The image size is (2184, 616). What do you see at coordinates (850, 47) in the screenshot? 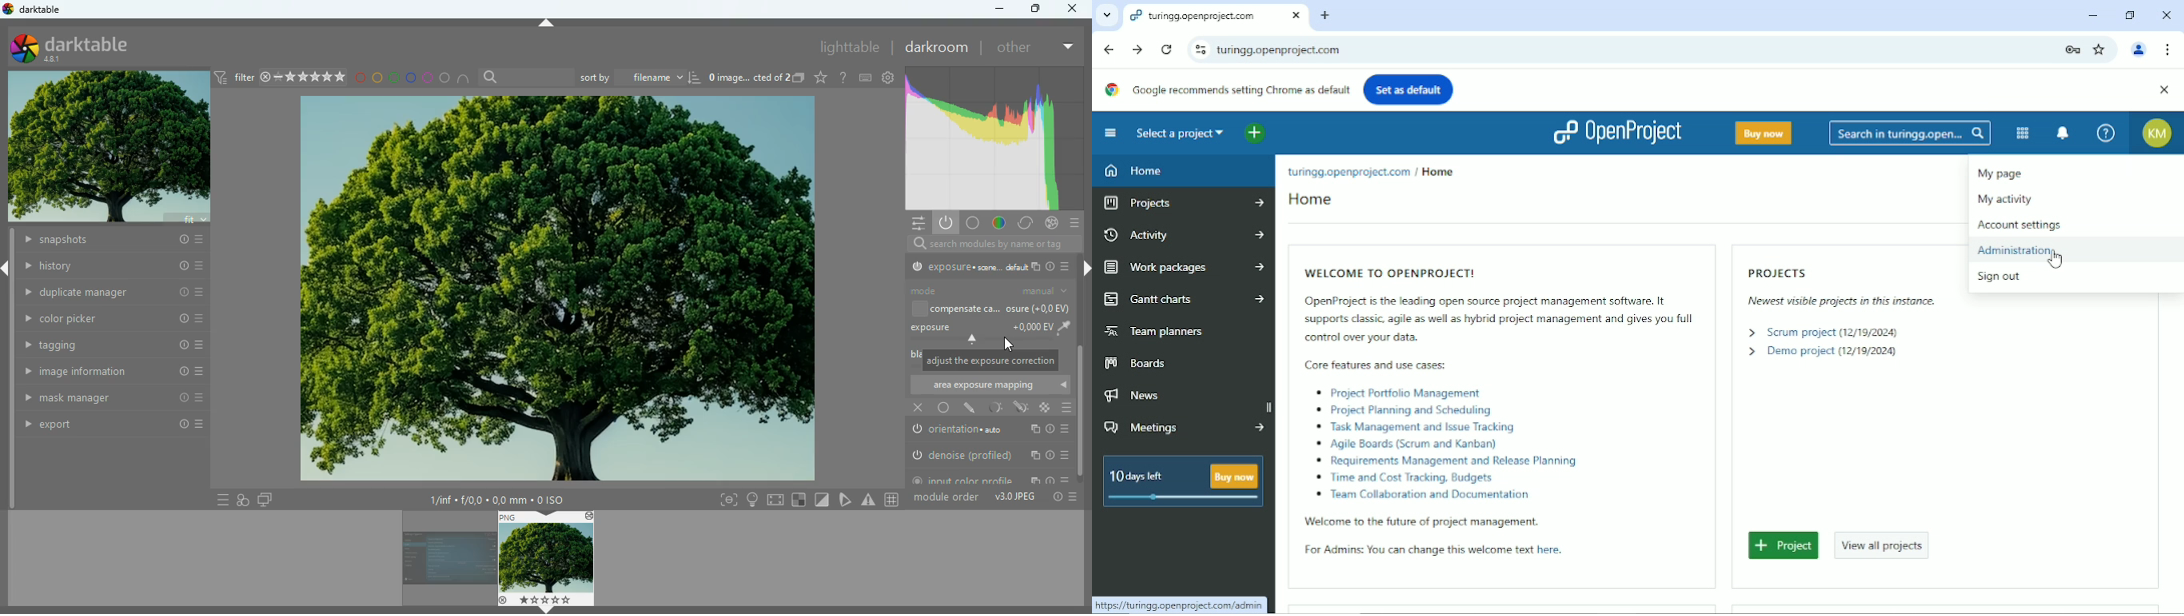
I see `lighttable` at bounding box center [850, 47].